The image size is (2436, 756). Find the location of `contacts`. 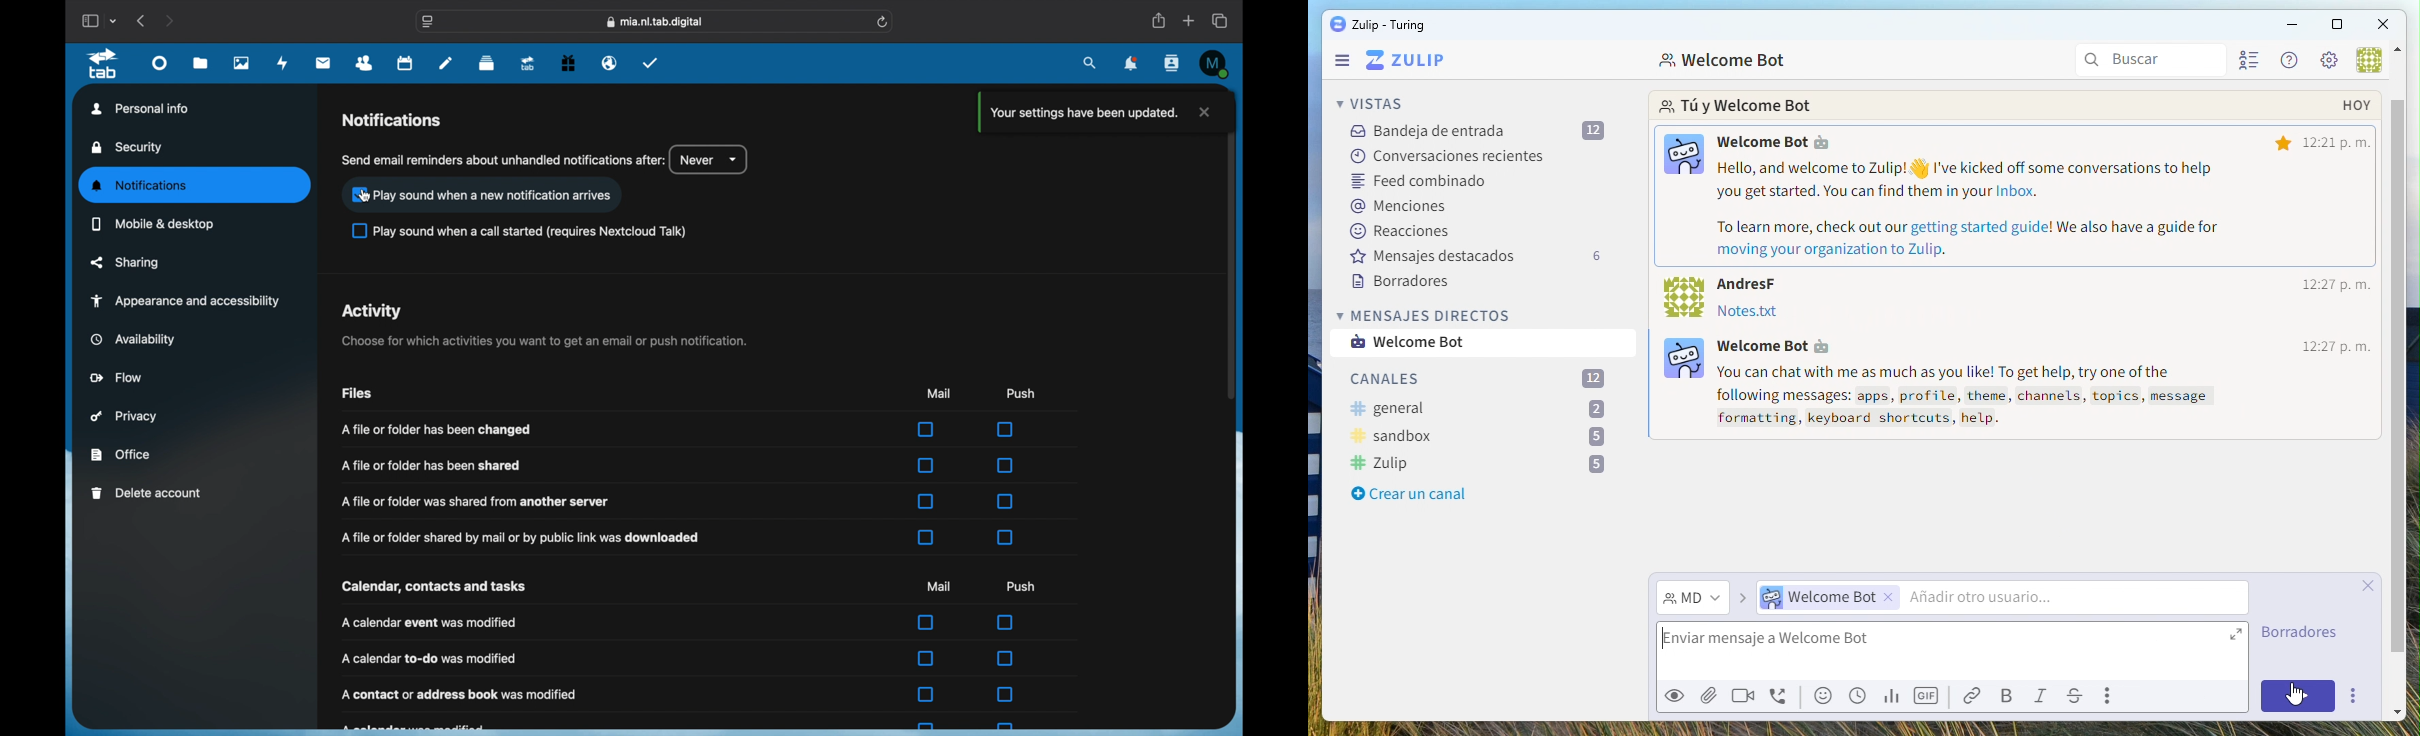

contacts is located at coordinates (1174, 64).